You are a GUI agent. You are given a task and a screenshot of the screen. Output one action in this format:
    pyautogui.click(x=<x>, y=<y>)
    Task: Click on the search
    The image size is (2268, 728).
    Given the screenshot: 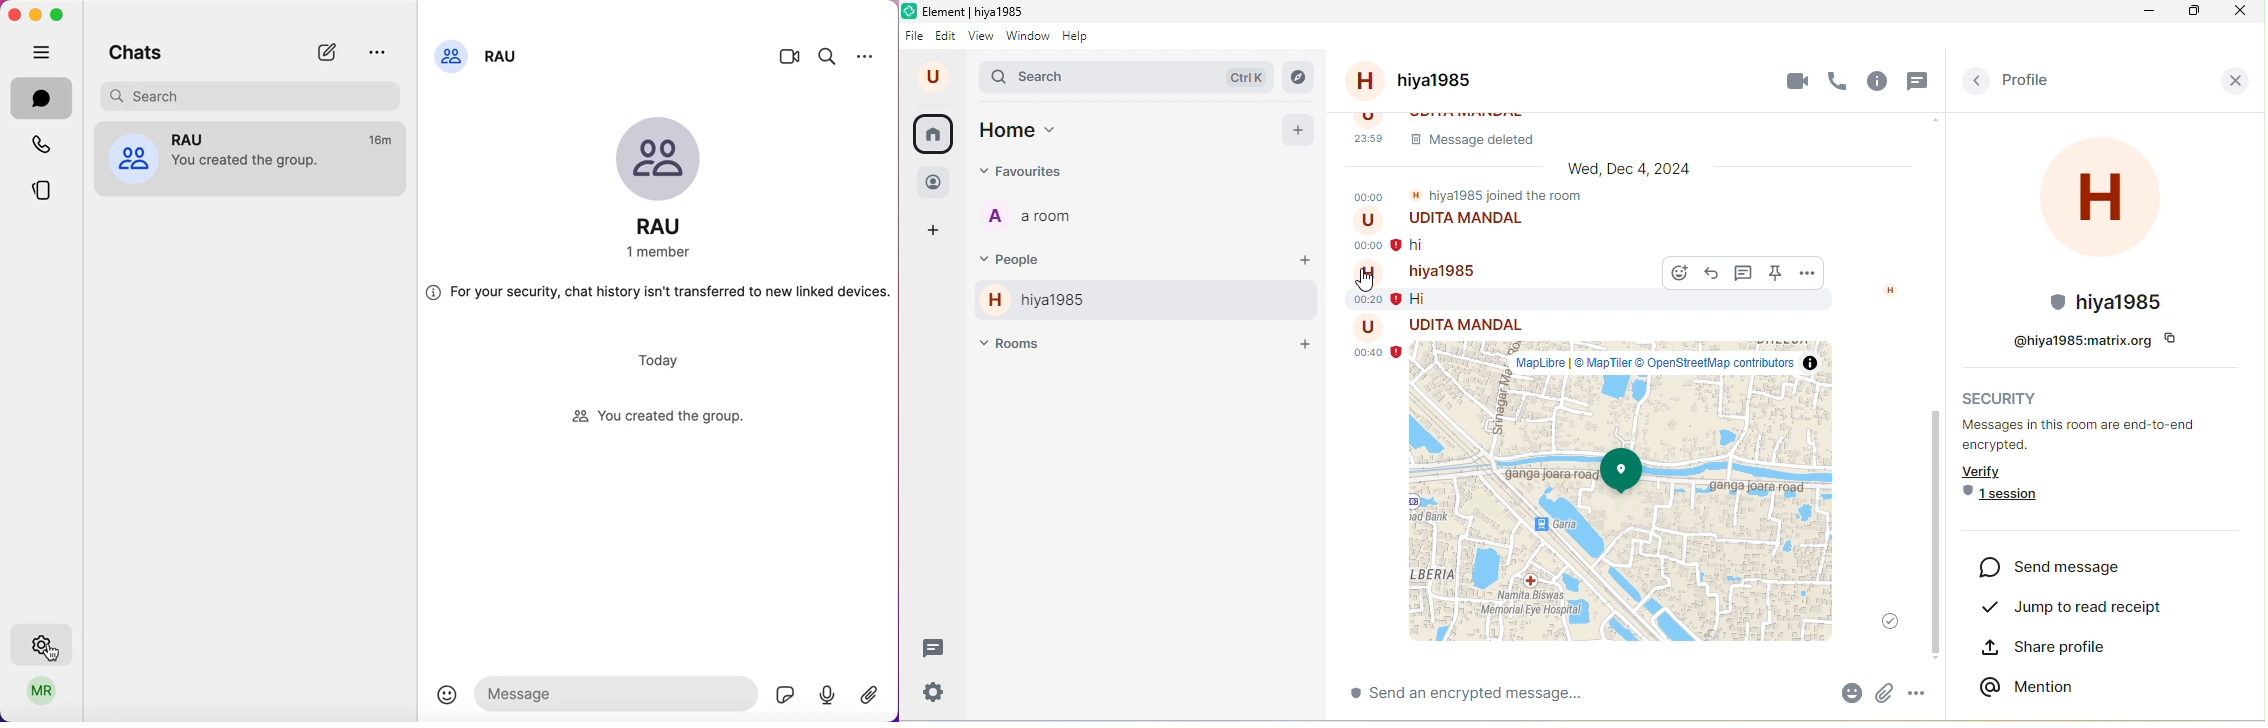 What is the action you would take?
    pyautogui.click(x=828, y=55)
    